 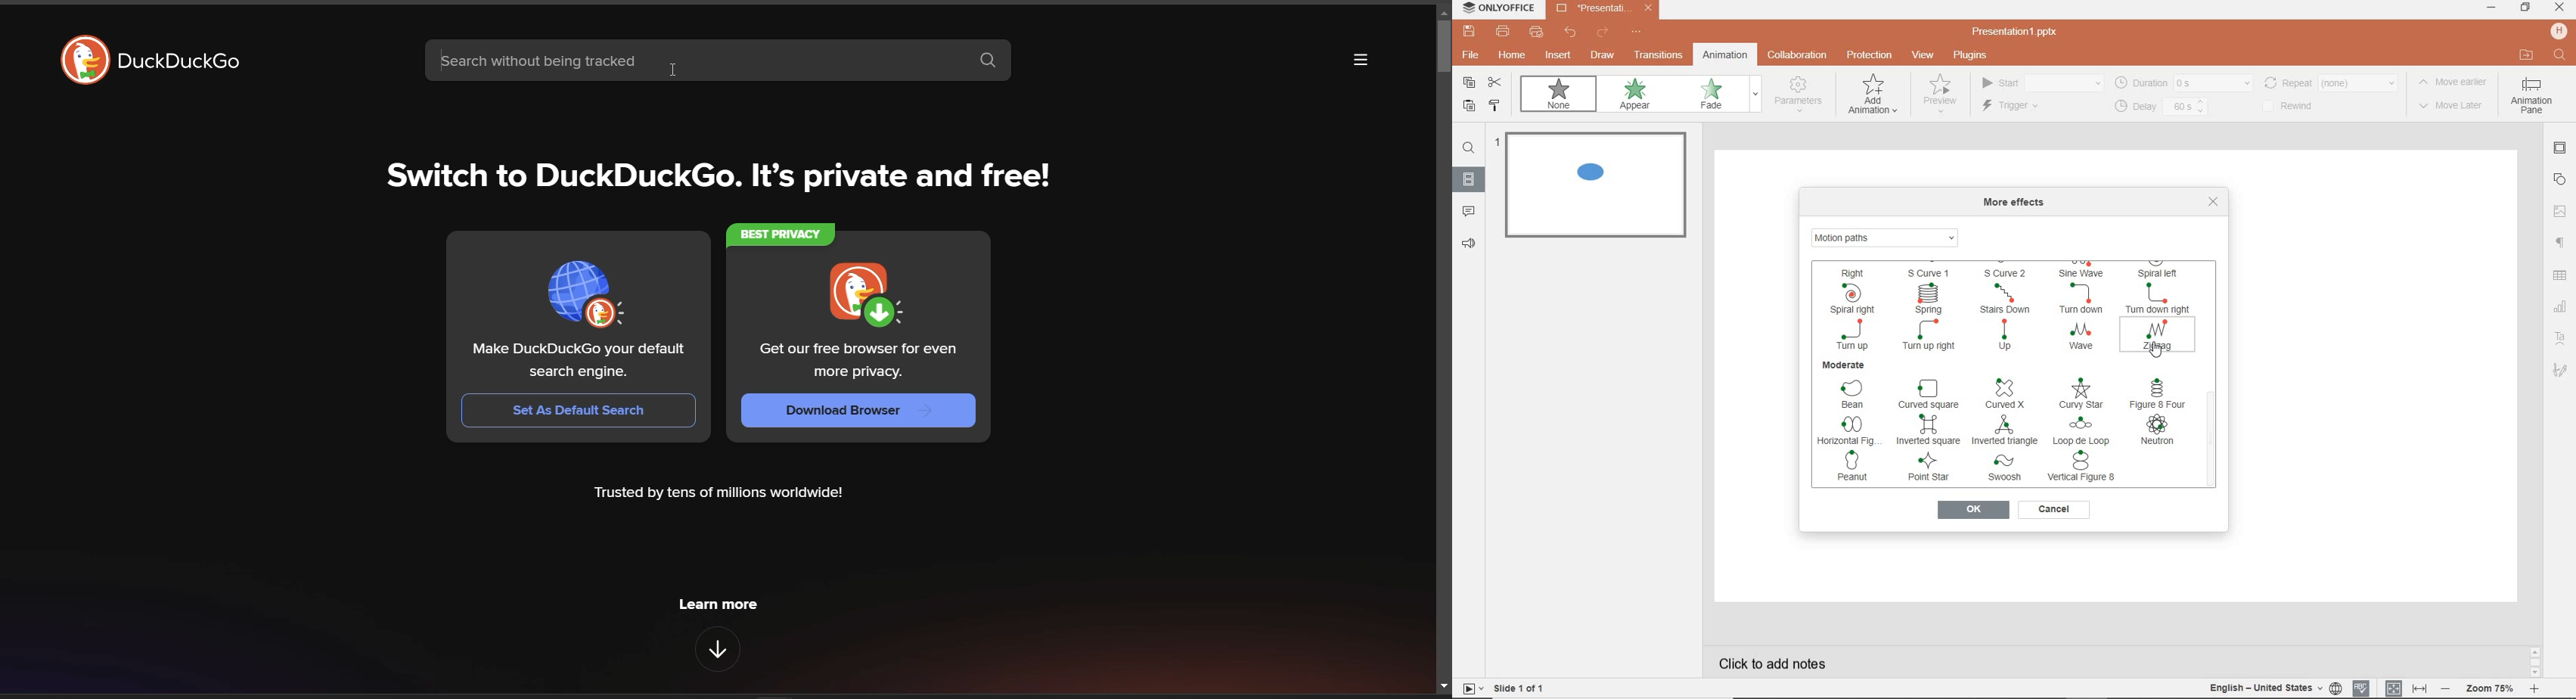 What do you see at coordinates (1844, 366) in the screenshot?
I see `moderate` at bounding box center [1844, 366].